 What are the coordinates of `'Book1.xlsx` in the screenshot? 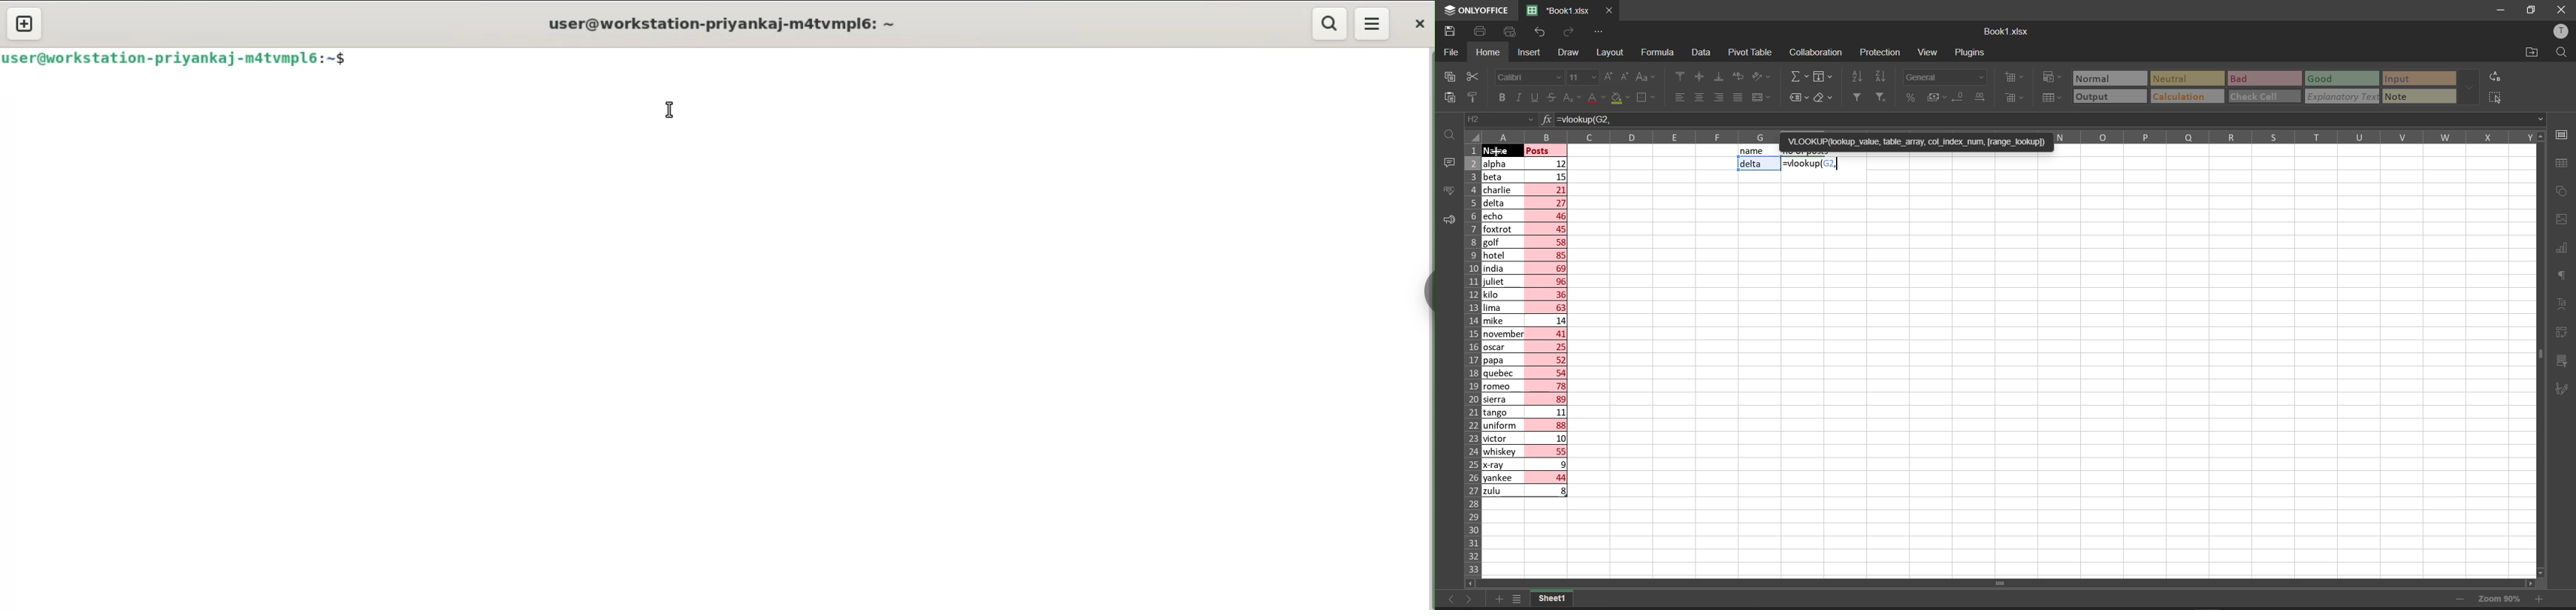 It's located at (1556, 11).